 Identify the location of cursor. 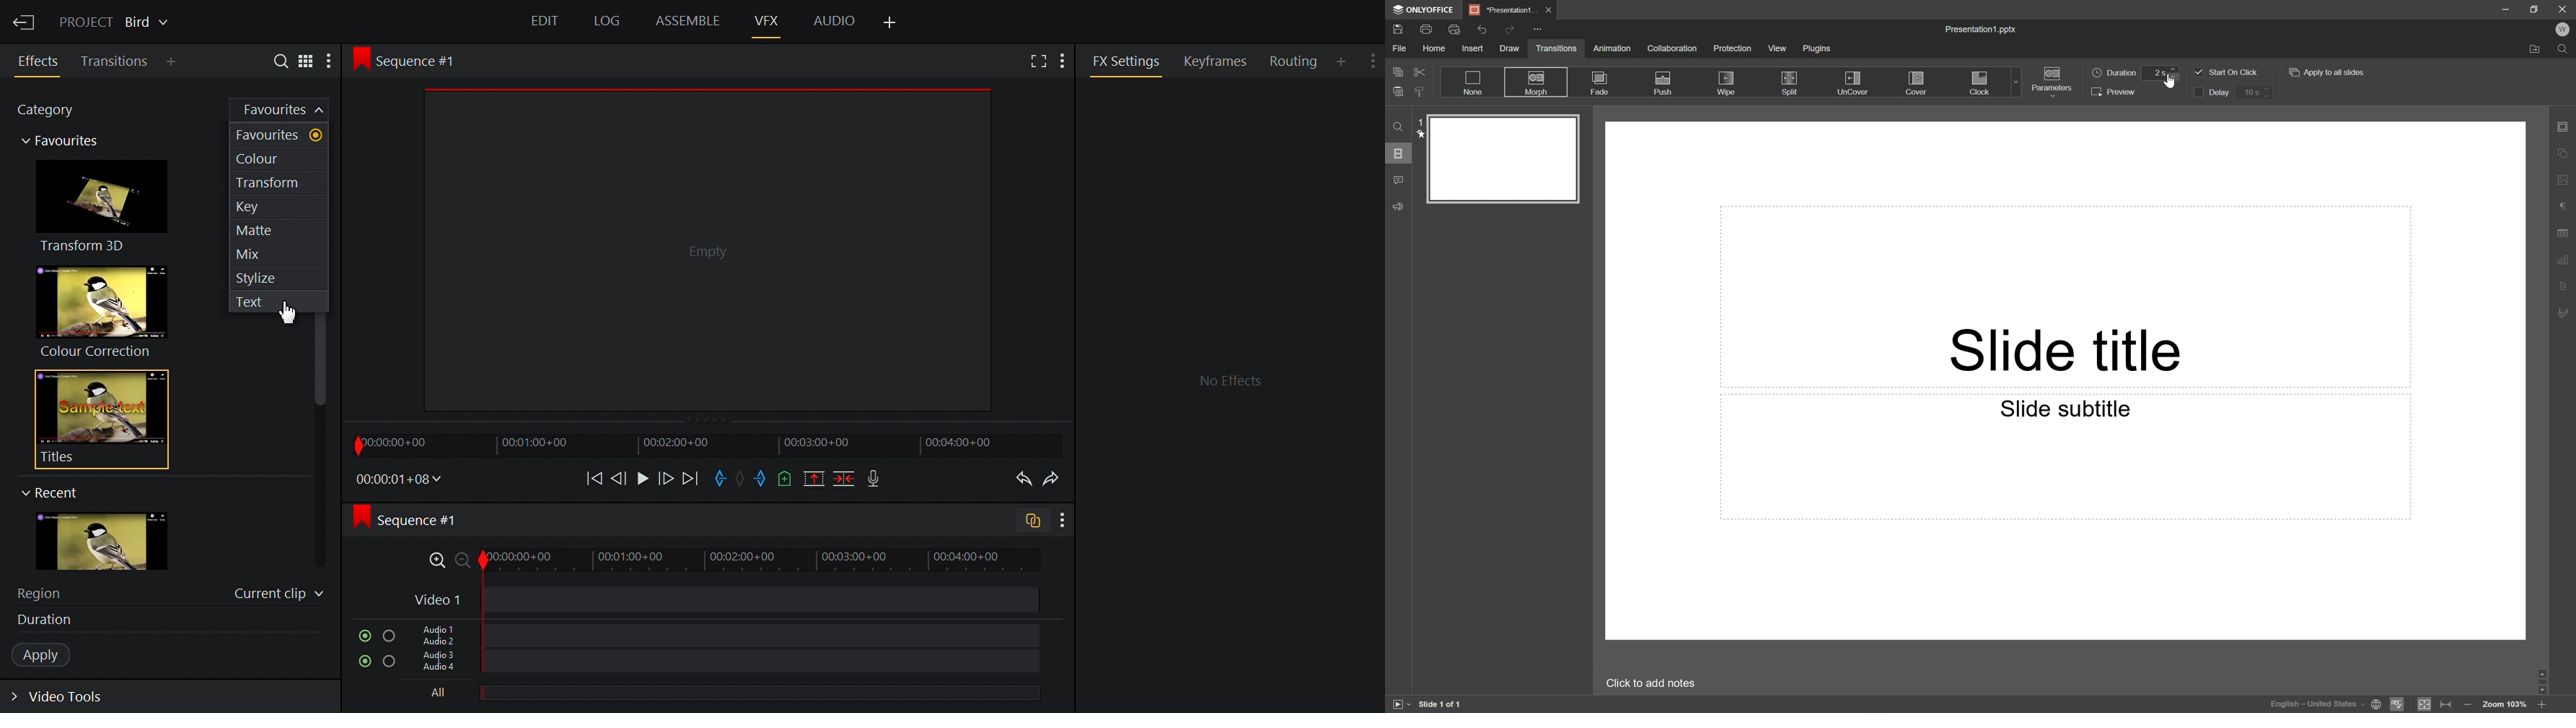
(2171, 82).